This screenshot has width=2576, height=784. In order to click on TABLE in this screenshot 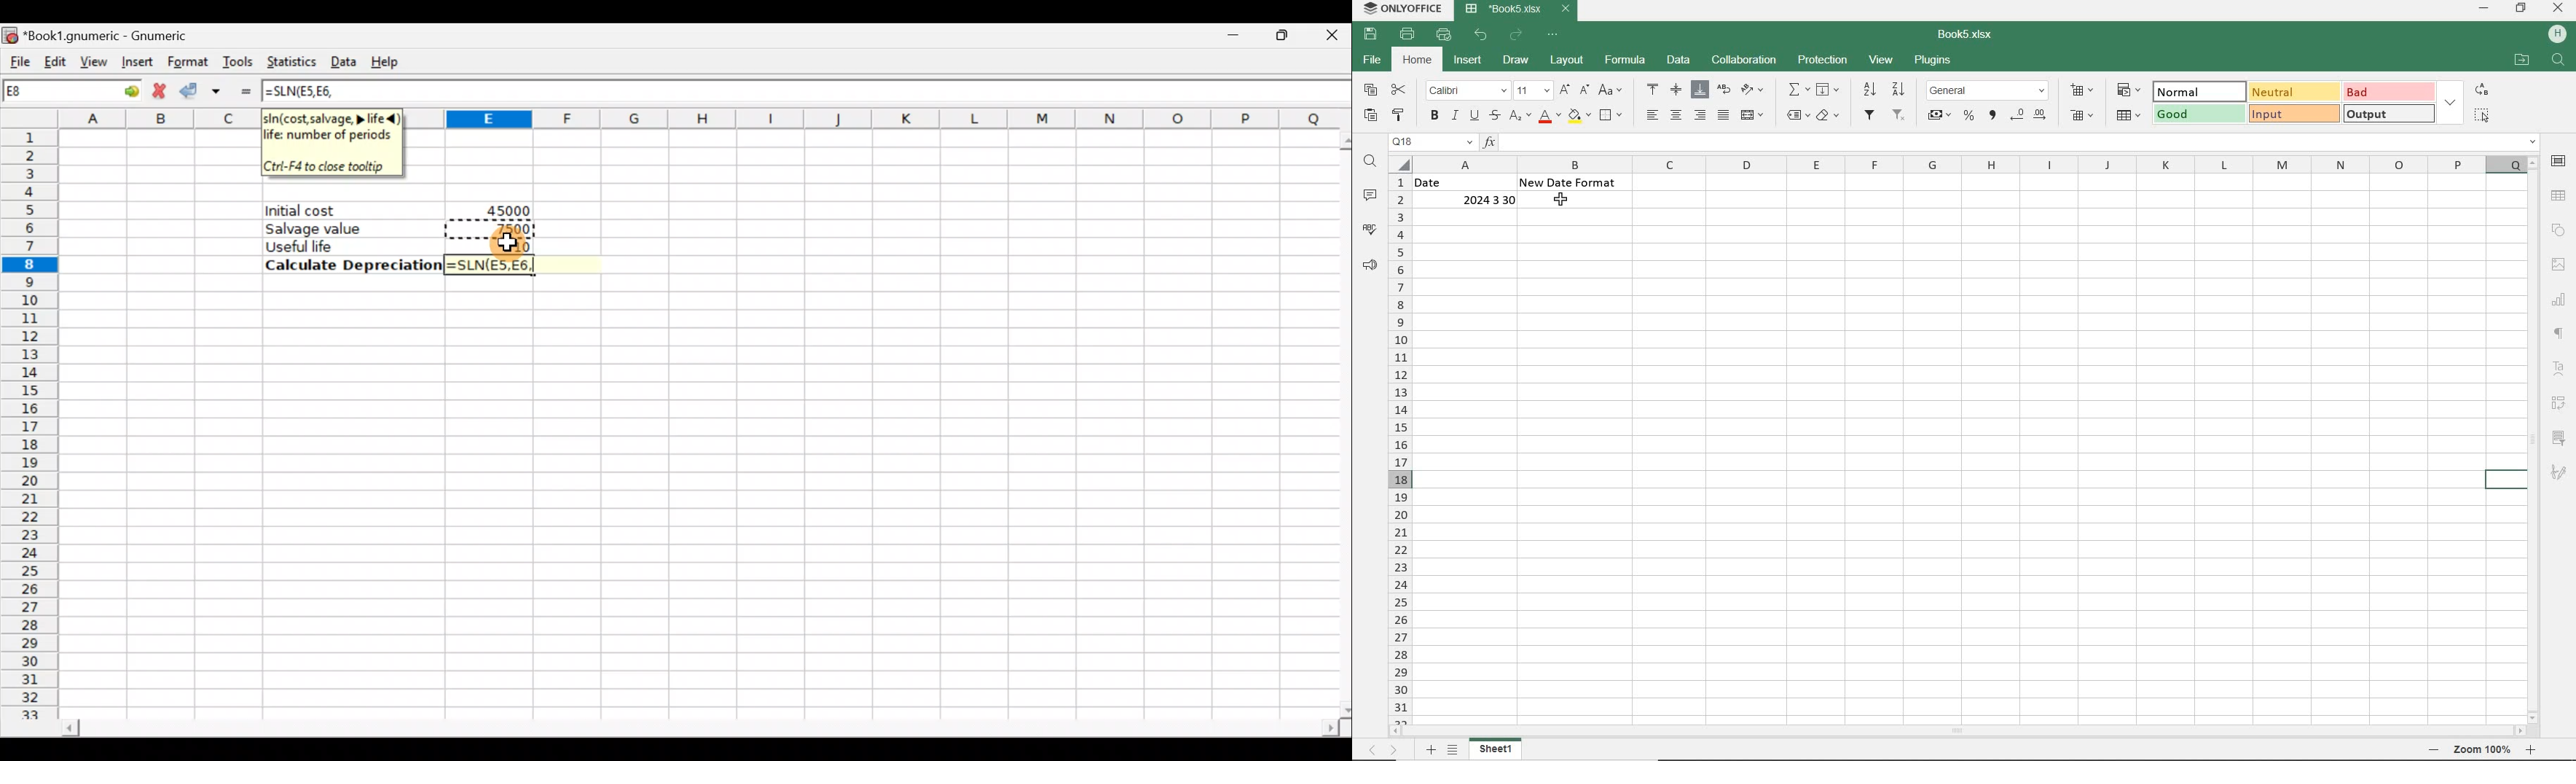, I will do `click(2559, 195)`.